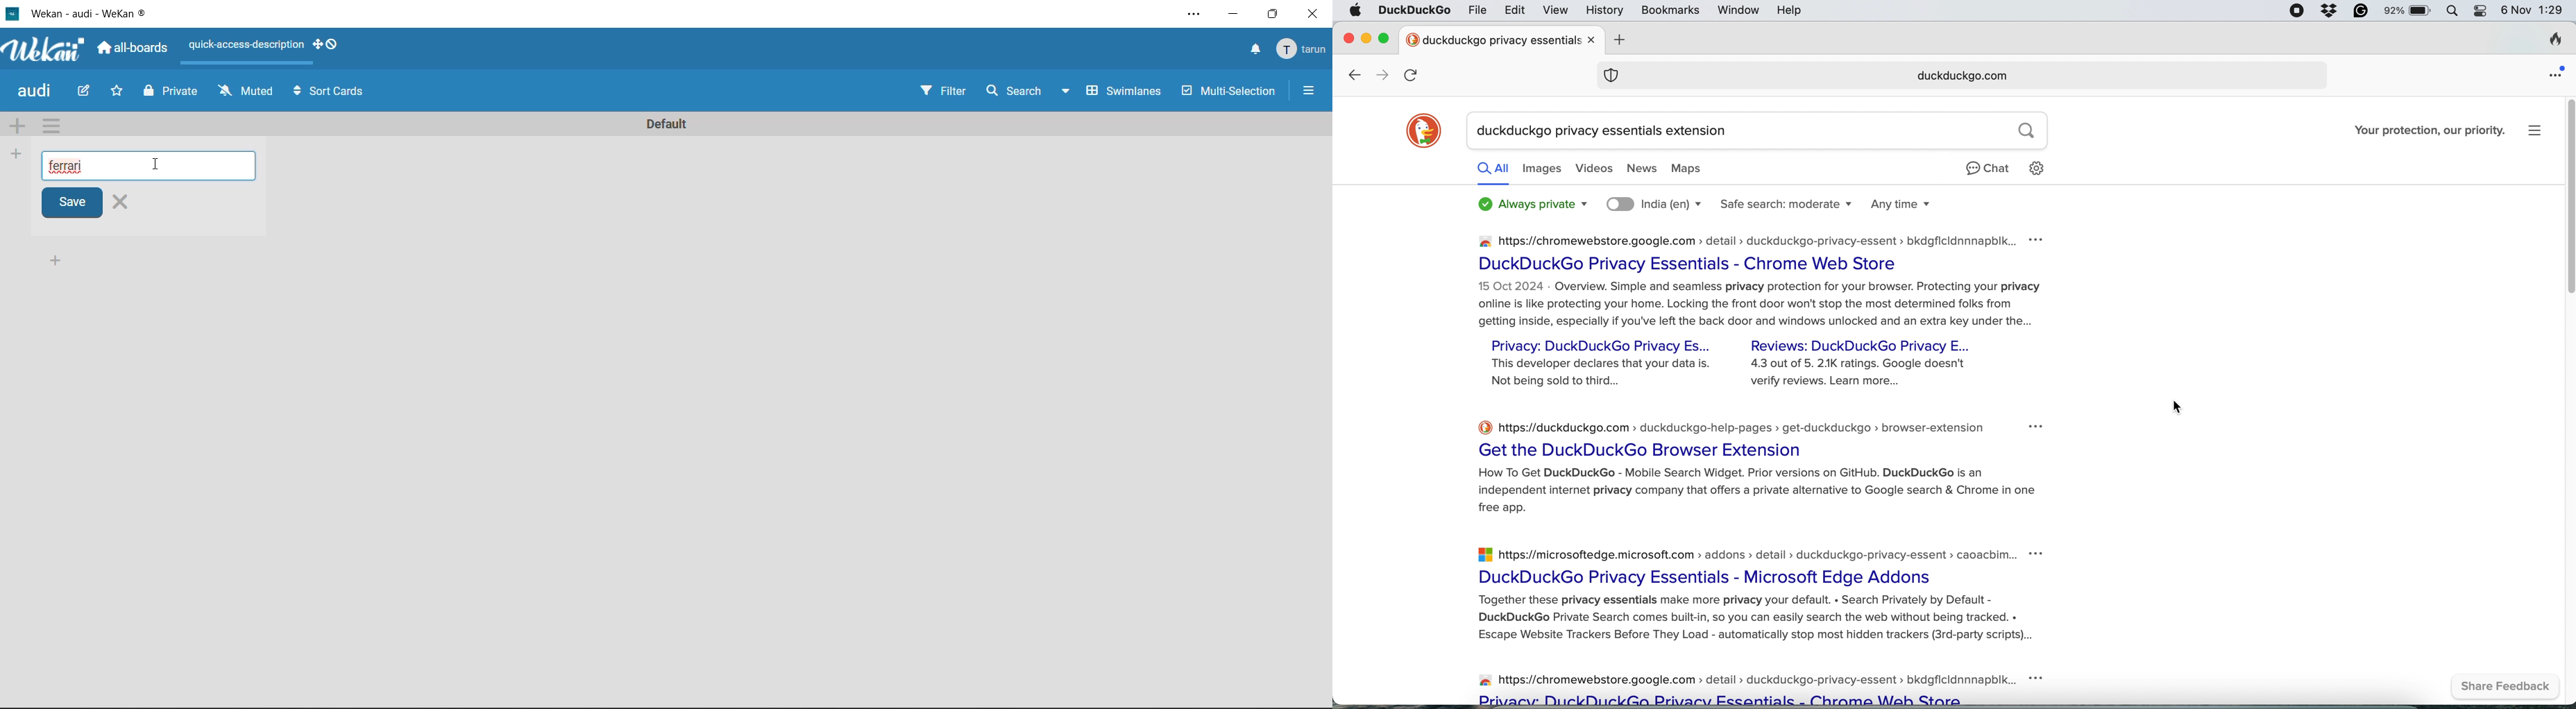 The image size is (2576, 728). Describe the element at coordinates (666, 120) in the screenshot. I see `Default` at that location.